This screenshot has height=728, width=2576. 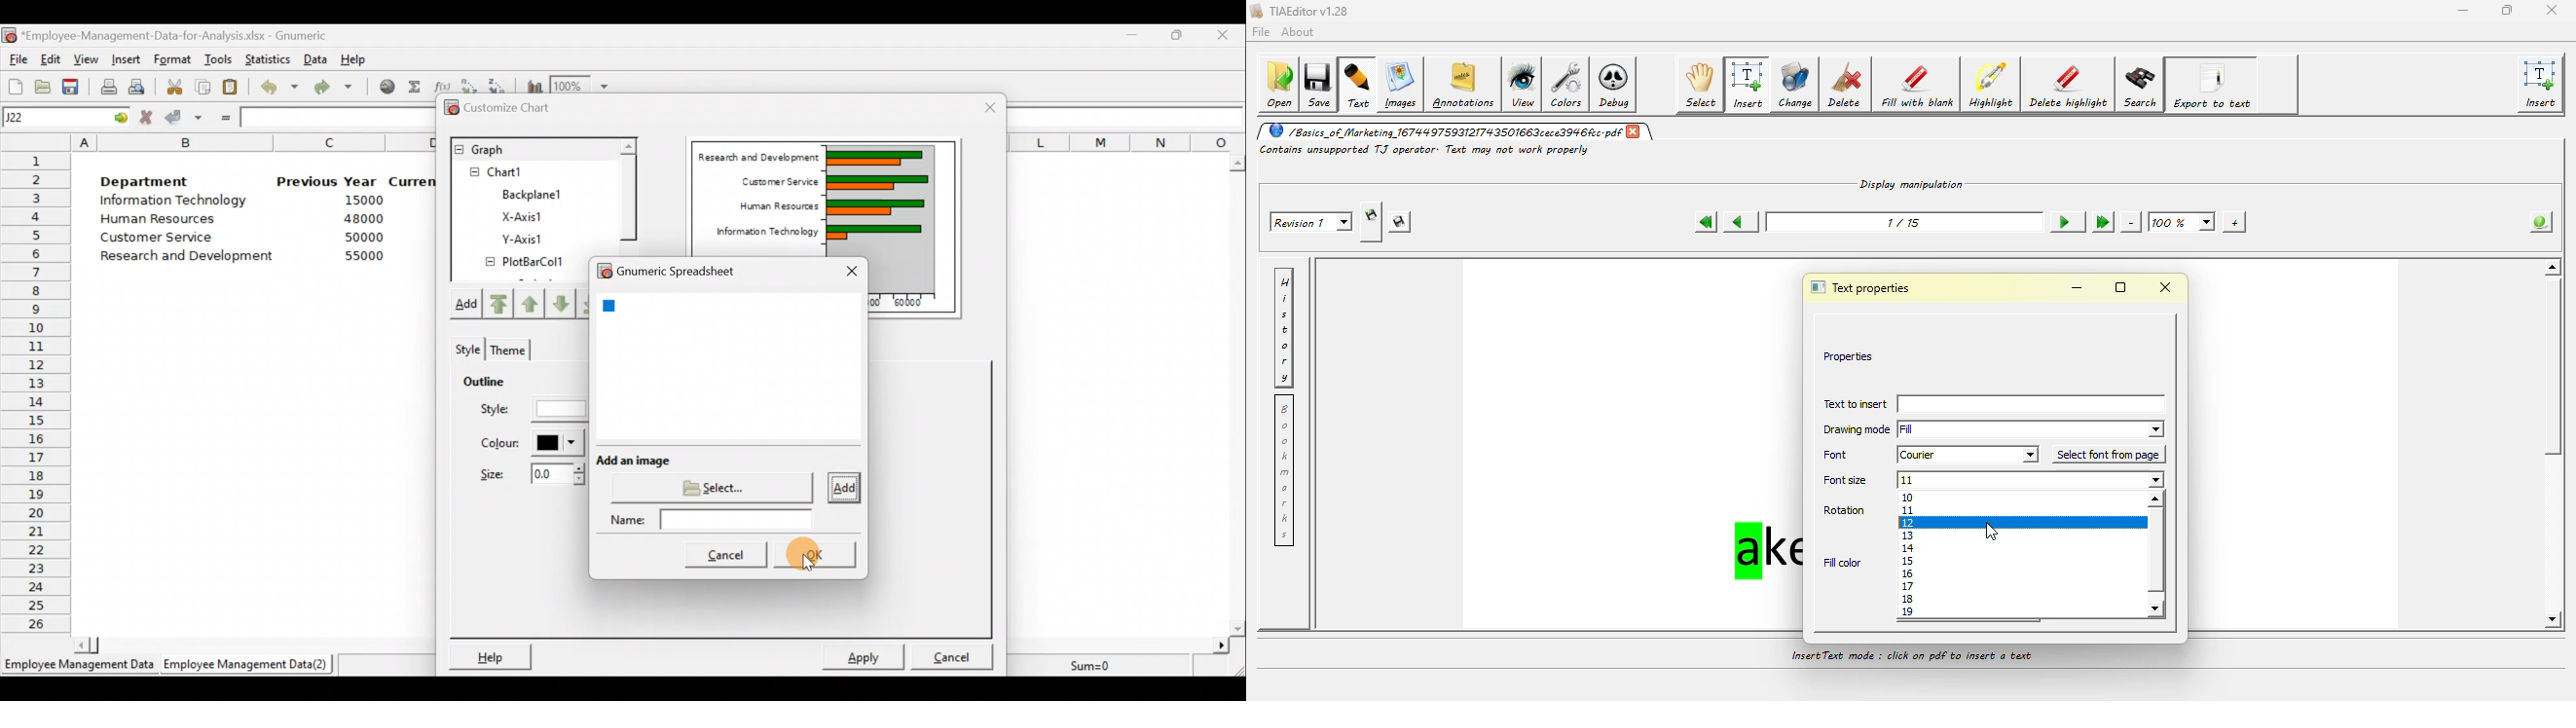 What do you see at coordinates (154, 182) in the screenshot?
I see `Department` at bounding box center [154, 182].